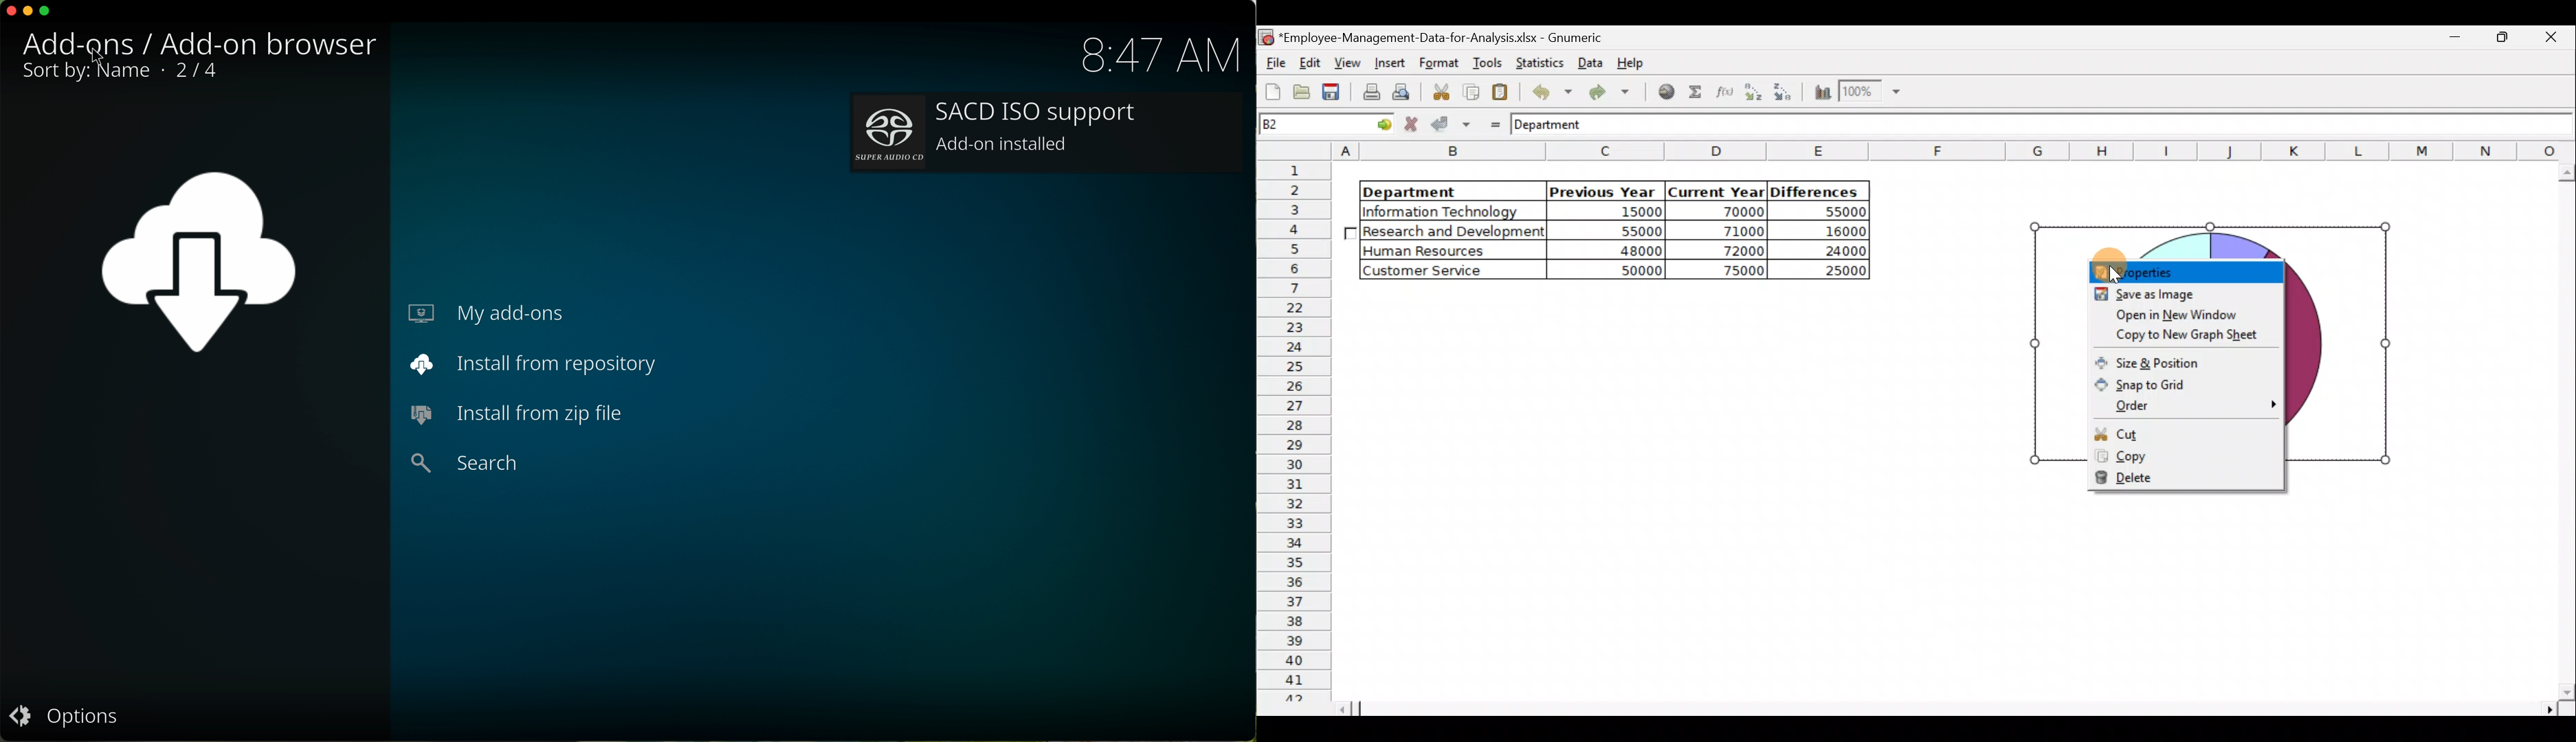 The width and height of the screenshot is (2576, 756). What do you see at coordinates (1332, 93) in the screenshot?
I see `Save the current workbook` at bounding box center [1332, 93].